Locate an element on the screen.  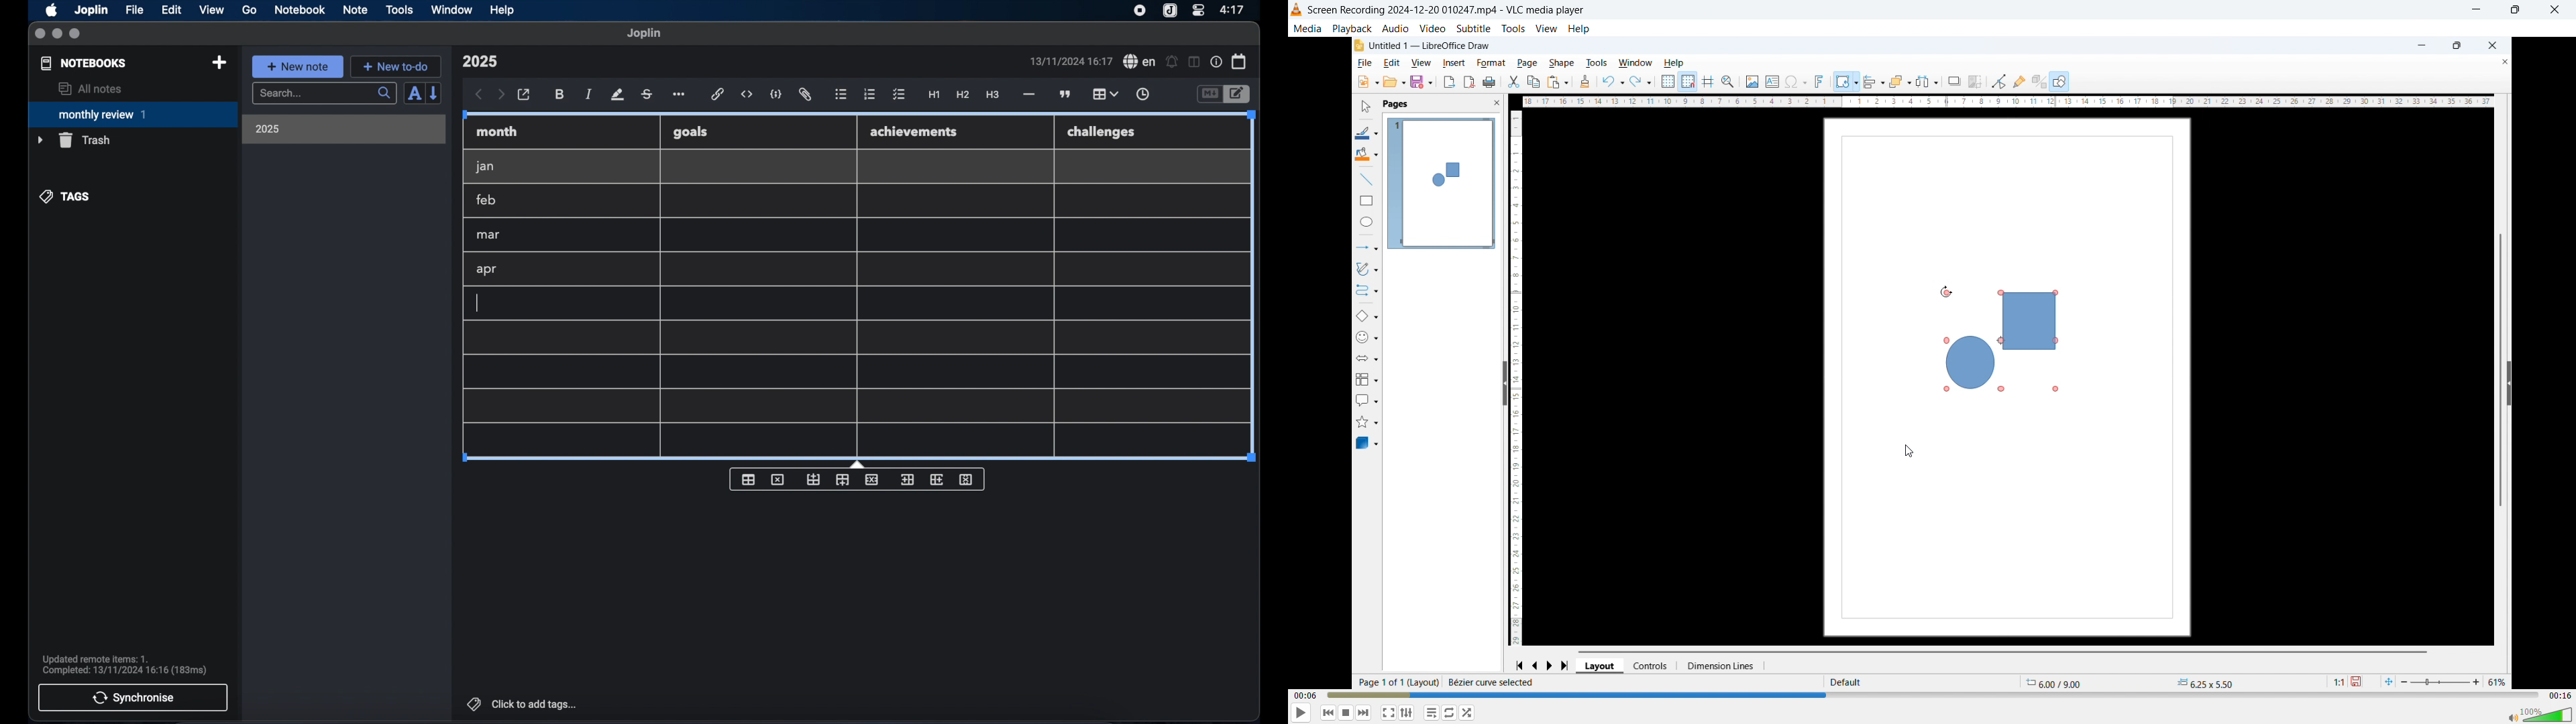
file is located at coordinates (134, 10).